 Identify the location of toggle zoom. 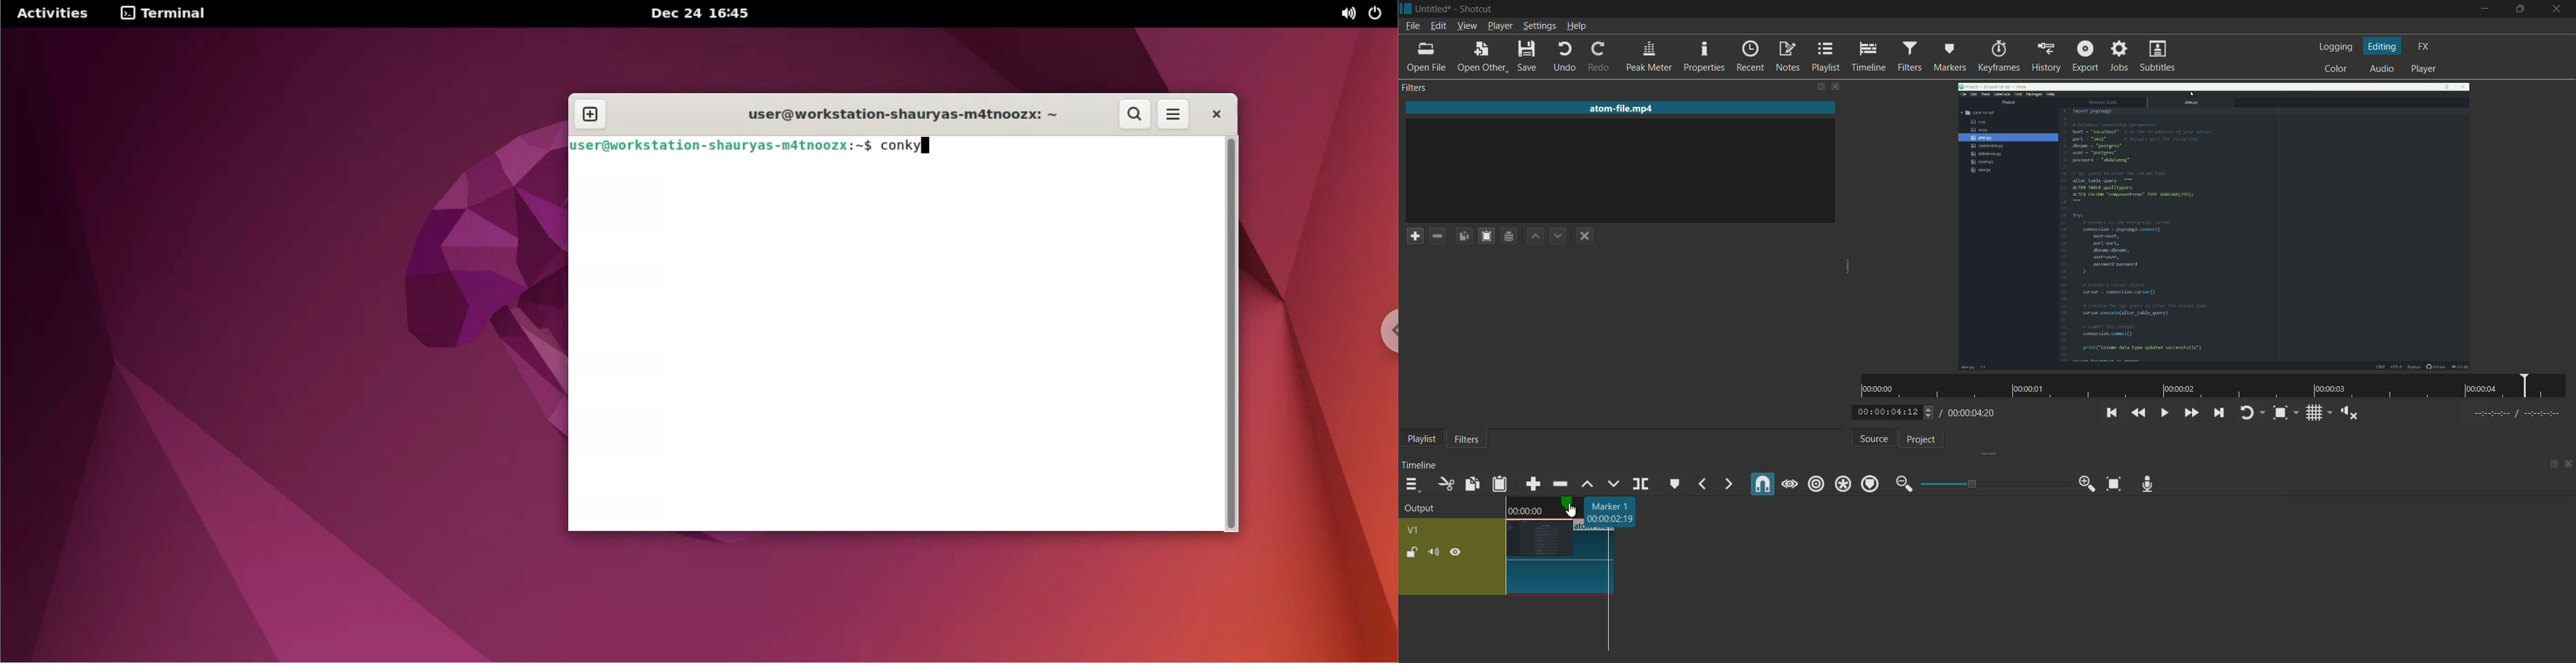
(2281, 413).